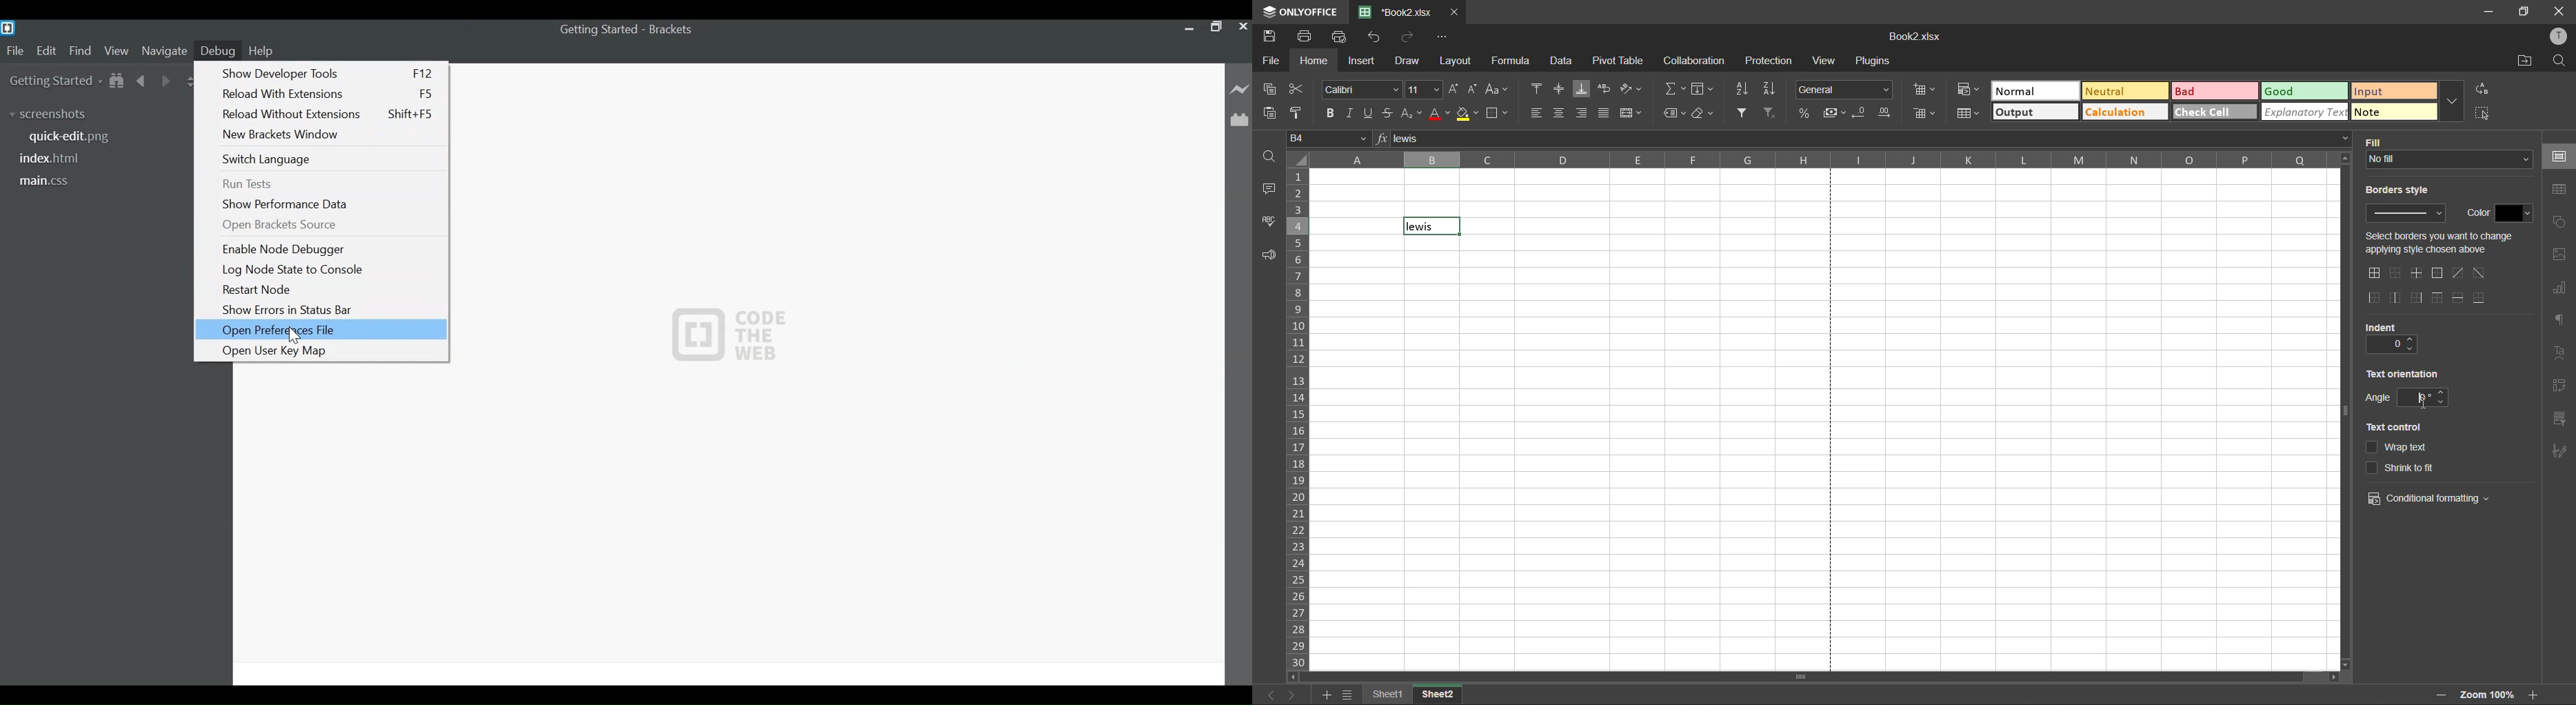  What do you see at coordinates (117, 82) in the screenshot?
I see `Show in File` at bounding box center [117, 82].